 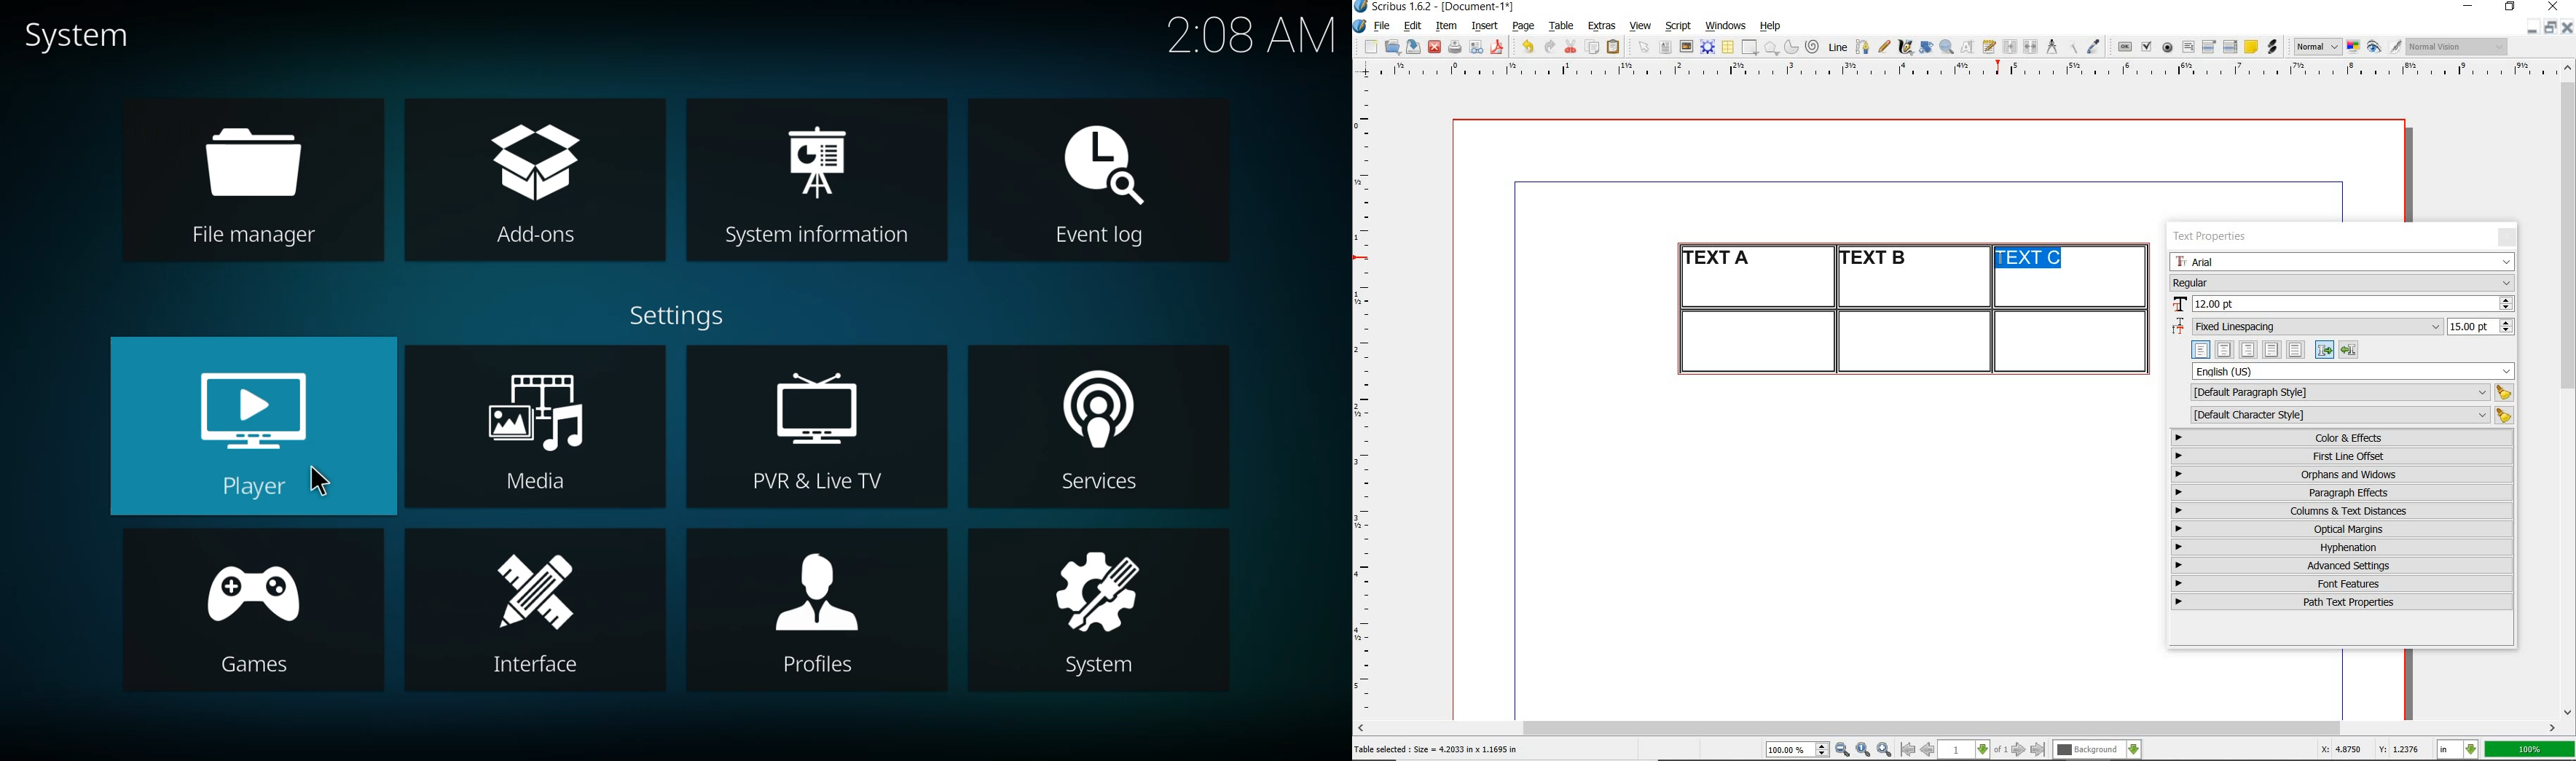 I want to click on go to first page, so click(x=1907, y=749).